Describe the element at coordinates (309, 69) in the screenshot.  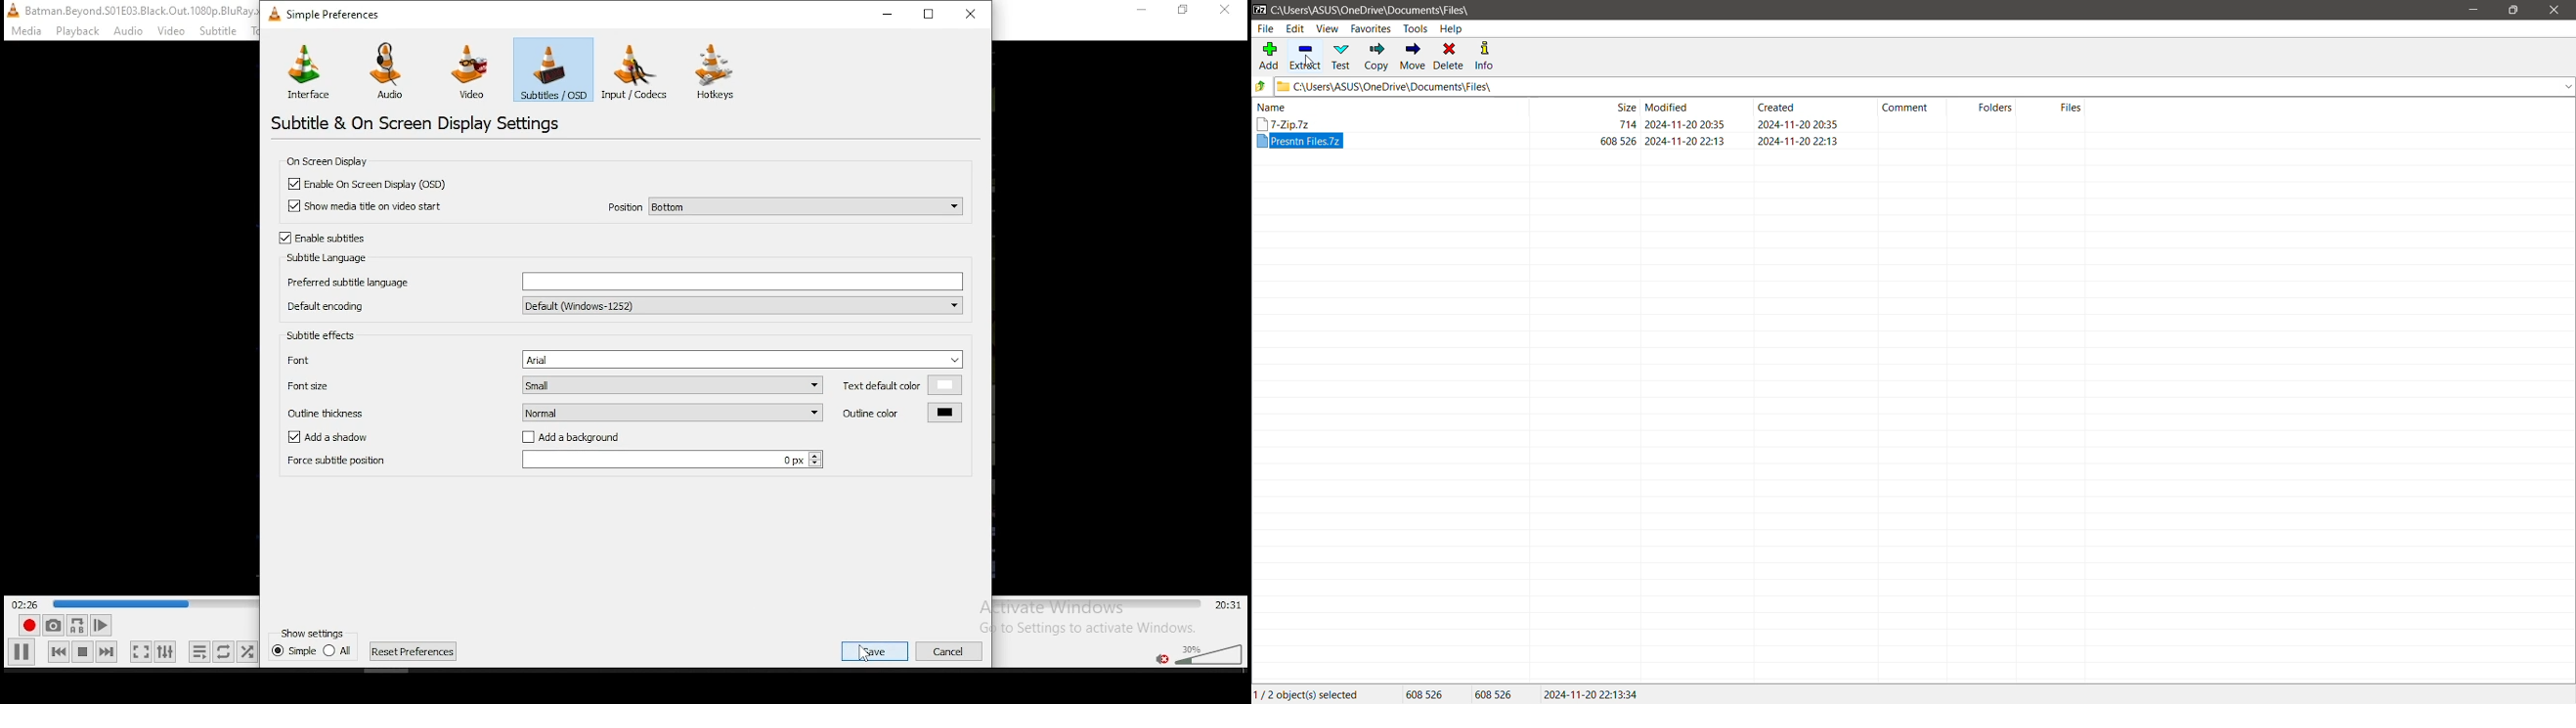
I see `interface` at that location.